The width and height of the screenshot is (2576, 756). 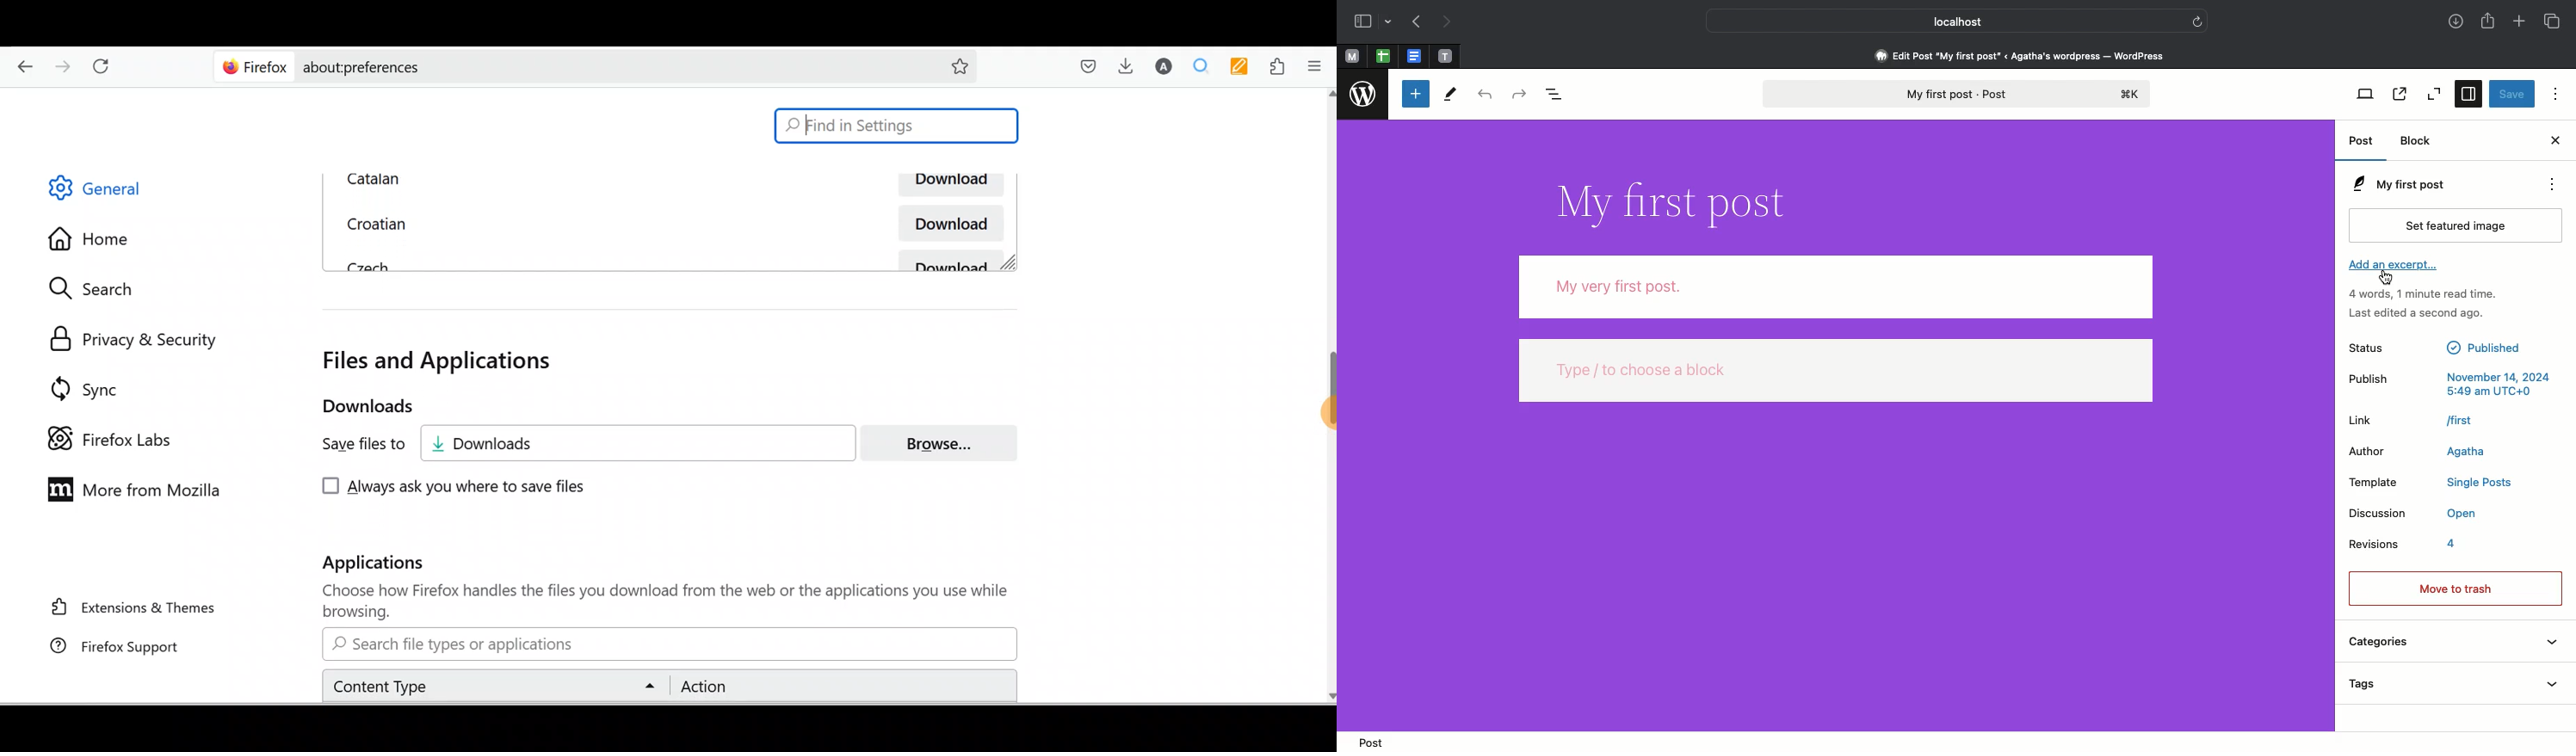 I want to click on scroll up, so click(x=1329, y=93).